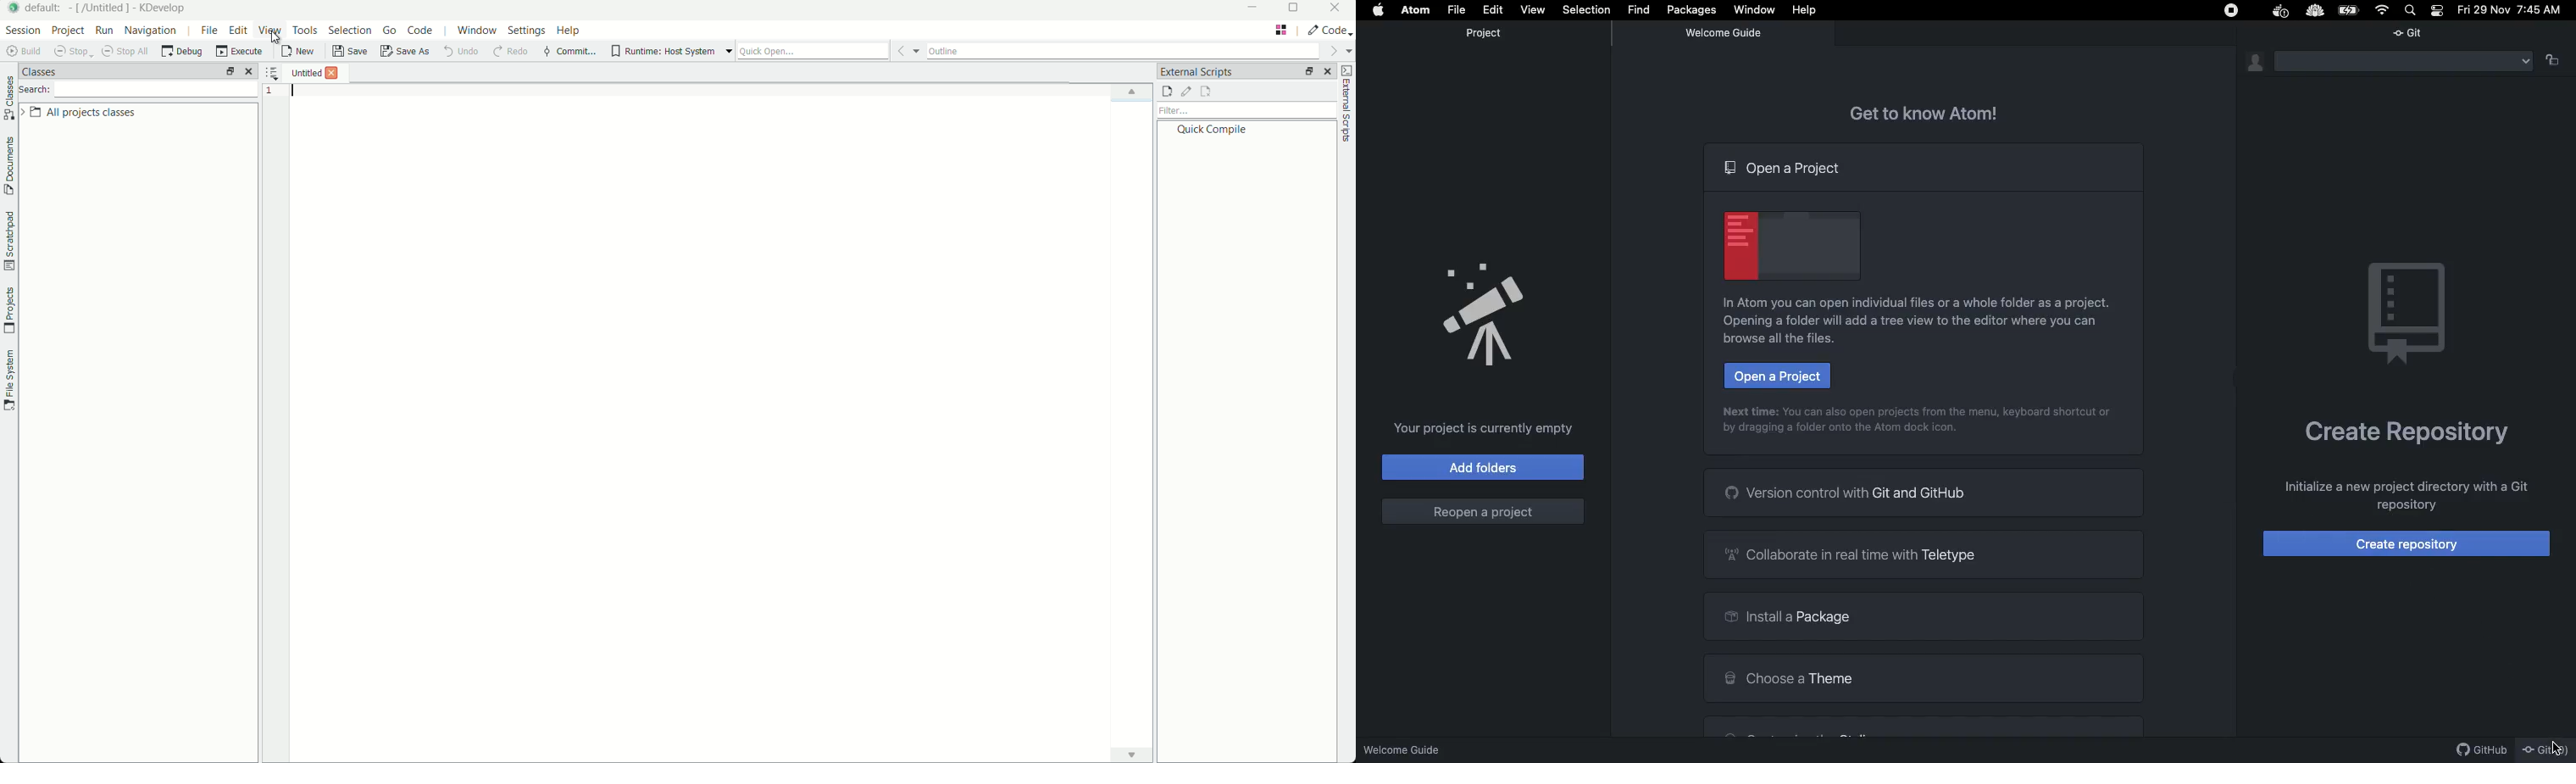  I want to click on cursor, so click(2551, 748).